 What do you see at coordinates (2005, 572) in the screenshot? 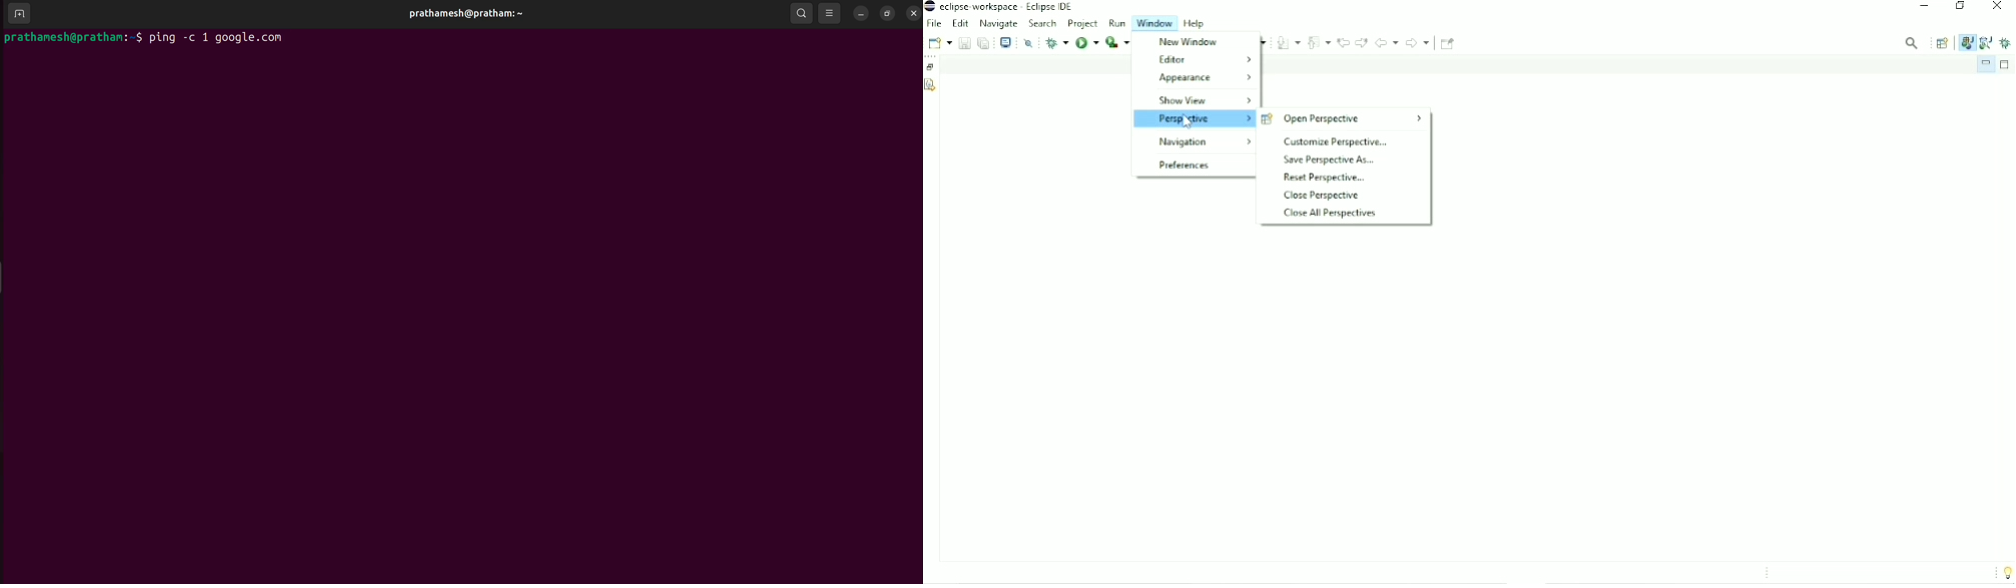
I see `Tip` at bounding box center [2005, 572].